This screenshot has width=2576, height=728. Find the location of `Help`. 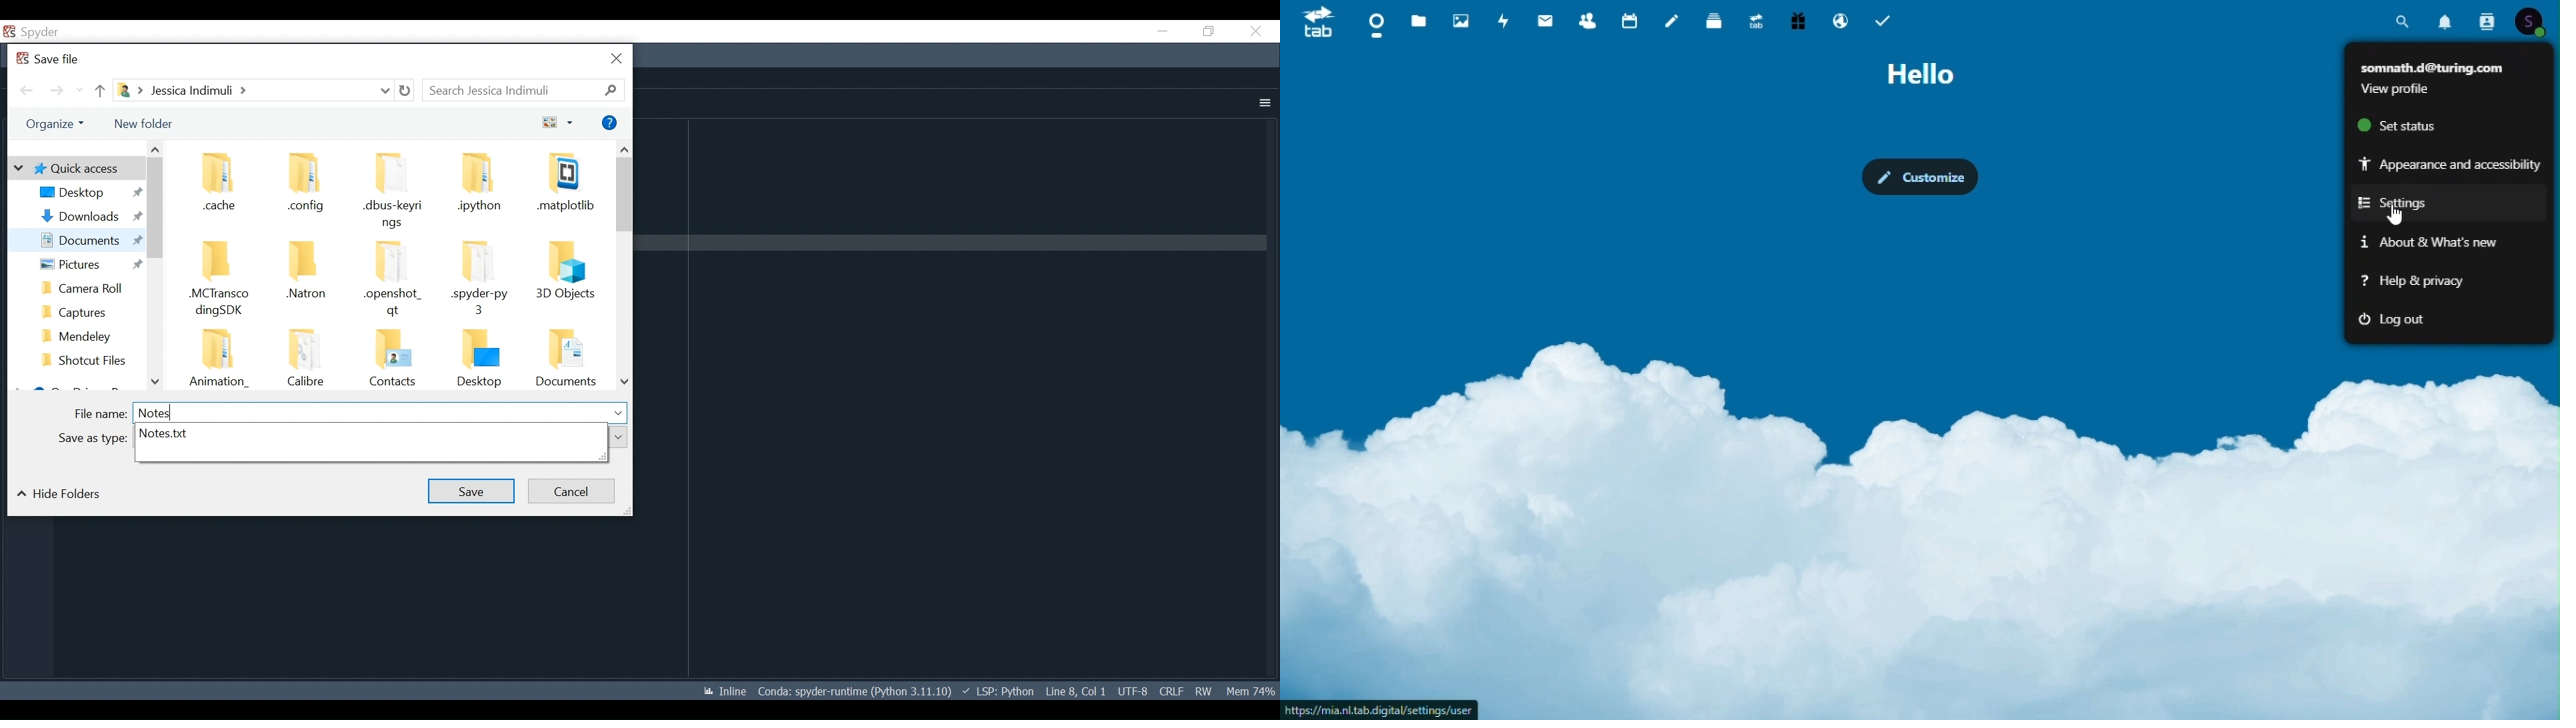

Help is located at coordinates (610, 123).